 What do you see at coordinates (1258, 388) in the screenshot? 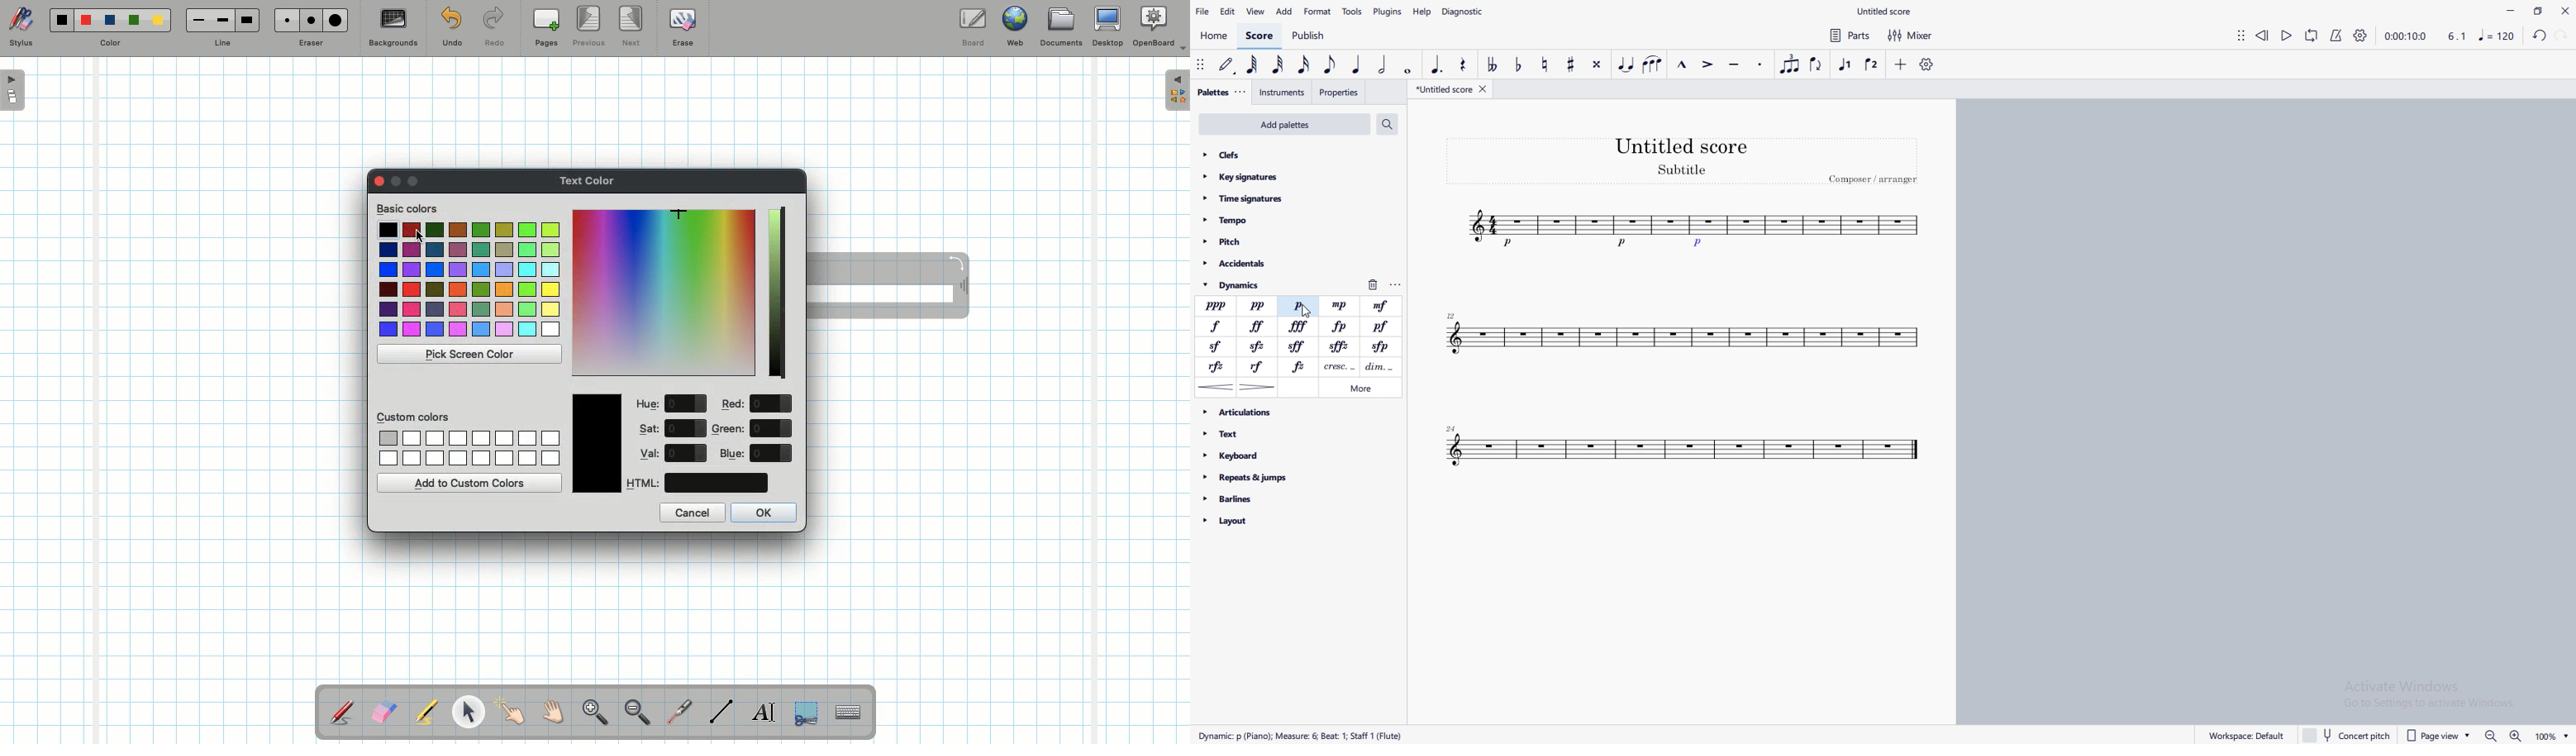
I see `decrescendo hairpin` at bounding box center [1258, 388].